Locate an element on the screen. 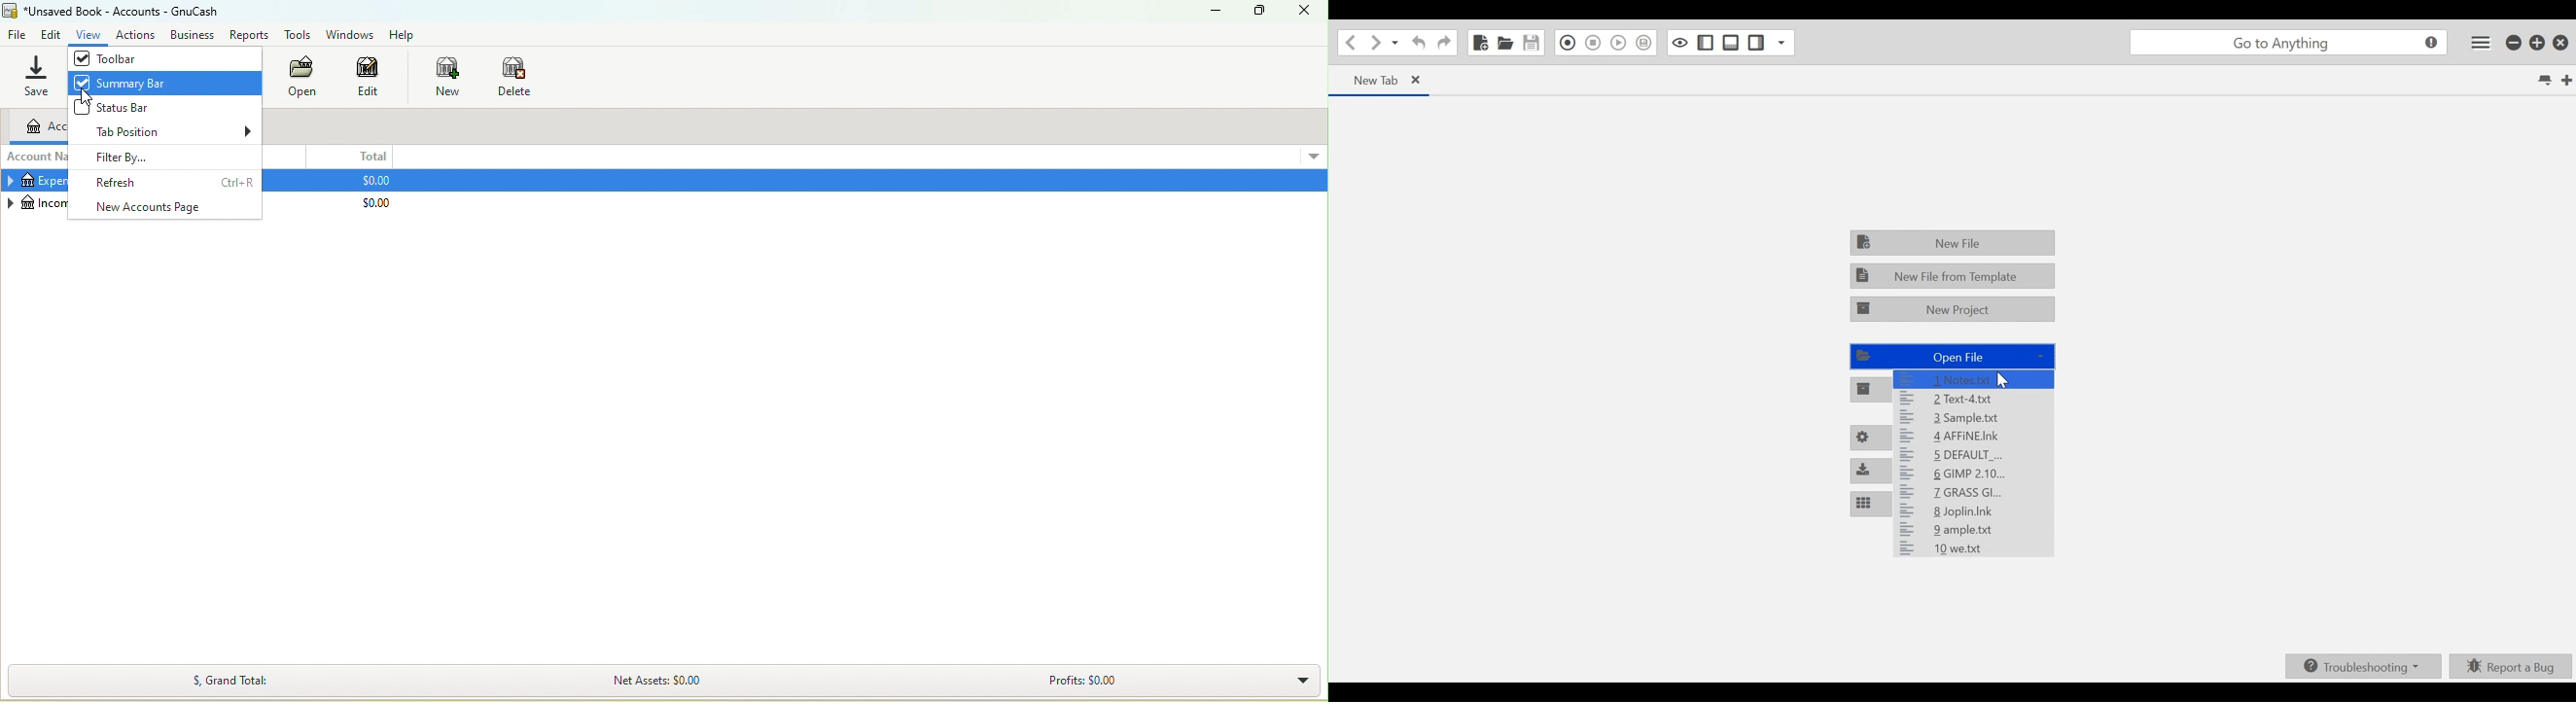 This screenshot has width=2576, height=728. 5 DEFAULT _... is located at coordinates (1971, 455).